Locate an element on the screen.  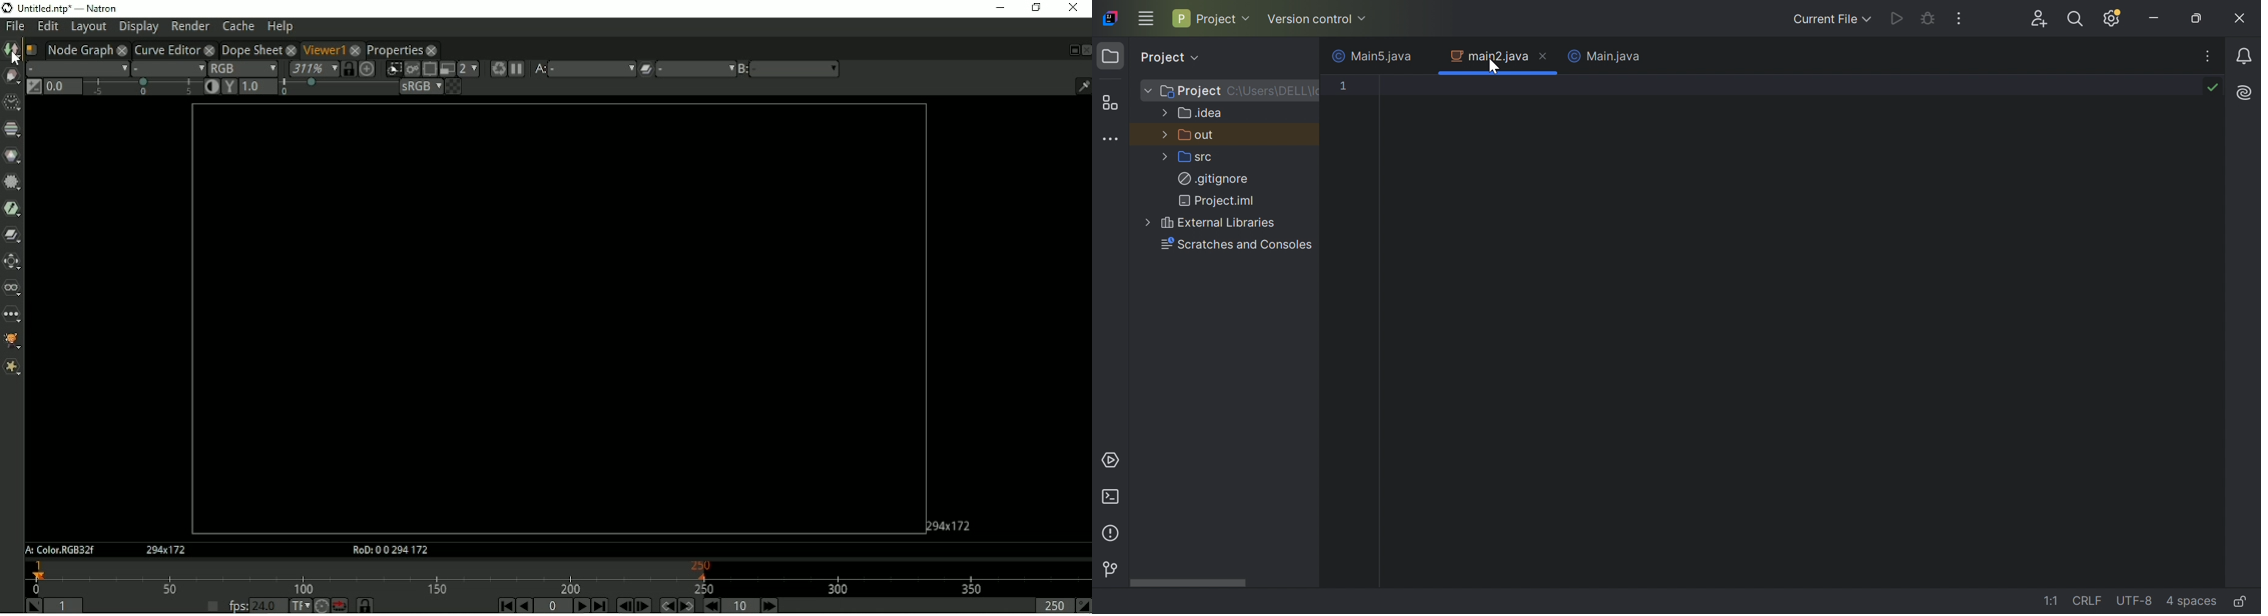
More tool windows is located at coordinates (1113, 139).